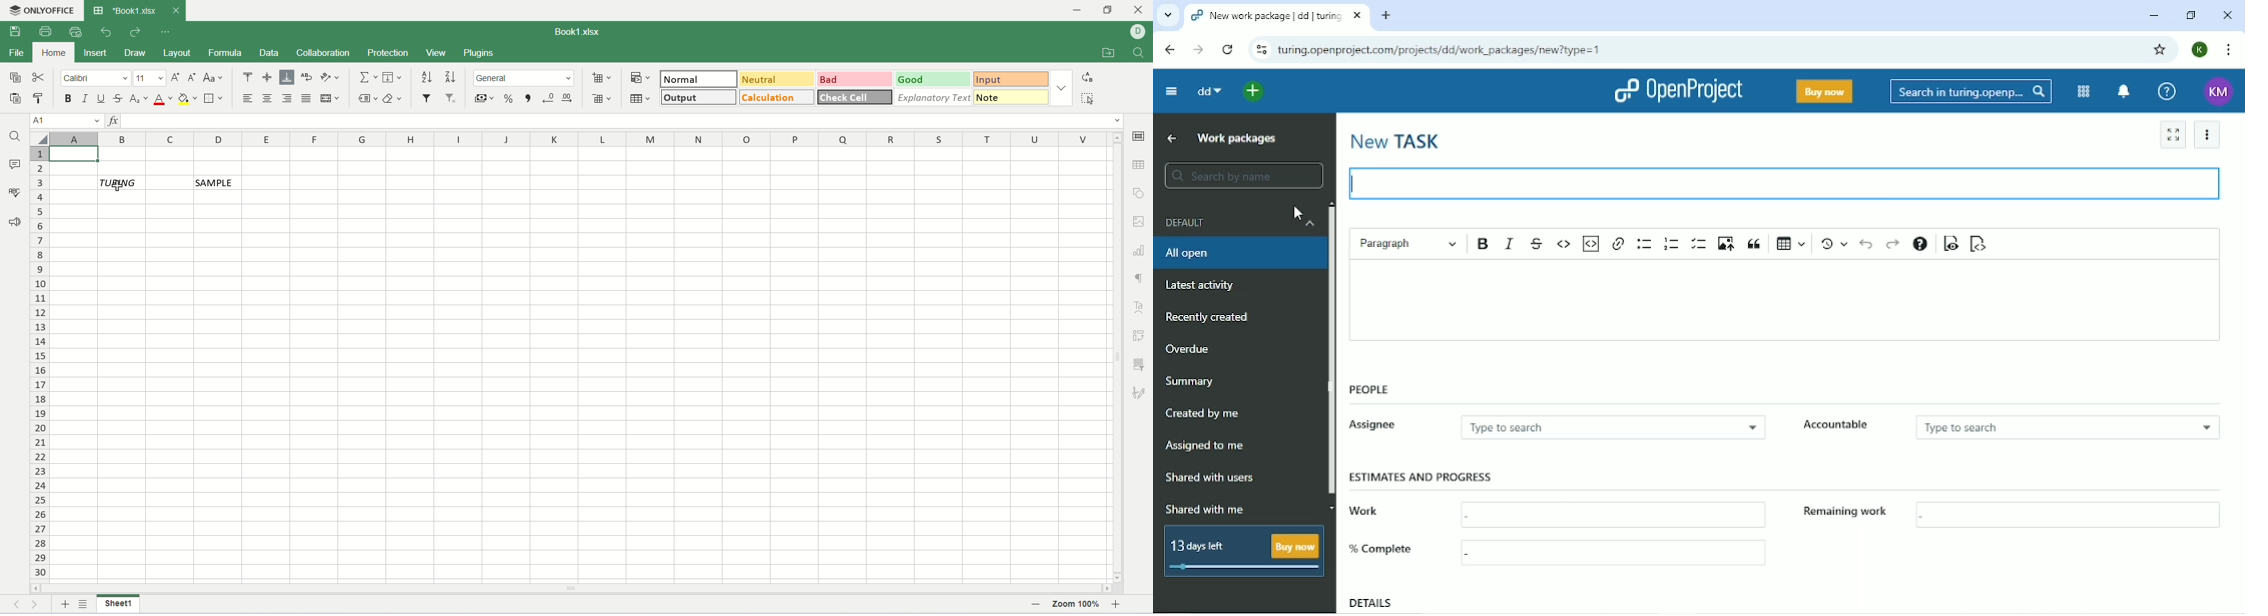 Image resolution: width=2268 pixels, height=616 pixels. Describe the element at coordinates (2154, 15) in the screenshot. I see `Minimize` at that location.